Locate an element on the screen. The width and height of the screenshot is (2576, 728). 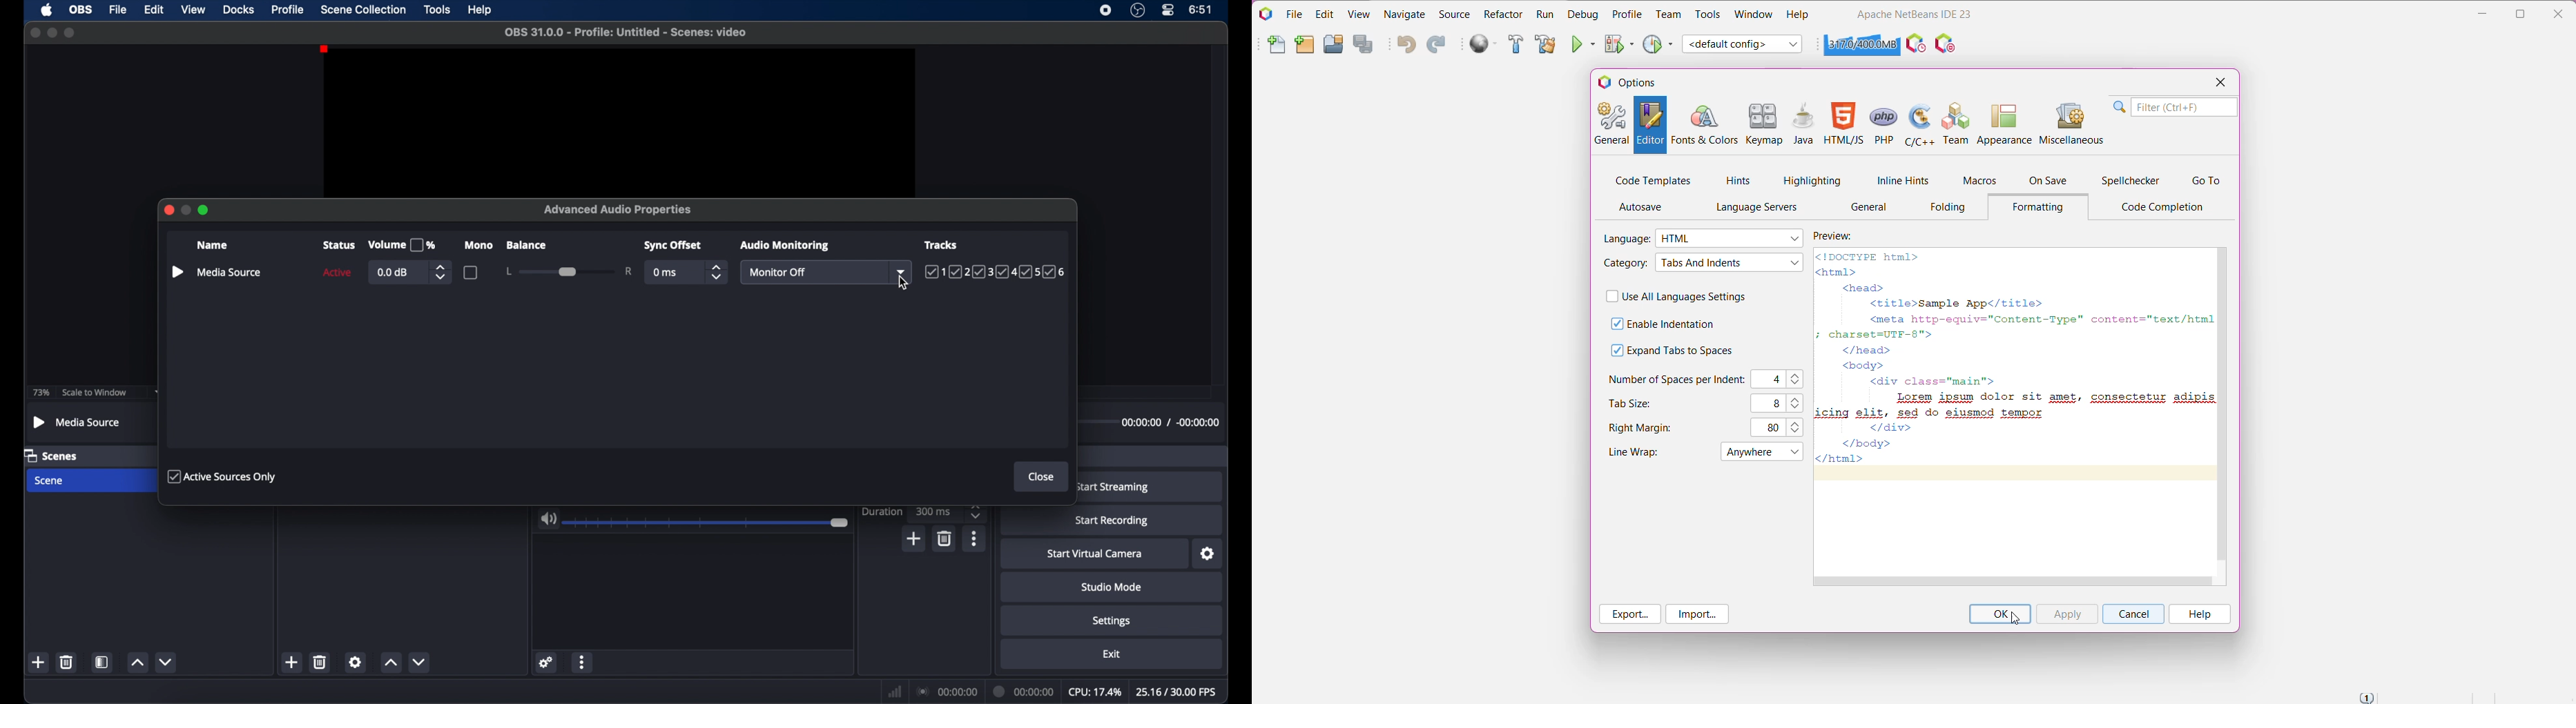
delete is located at coordinates (946, 539).